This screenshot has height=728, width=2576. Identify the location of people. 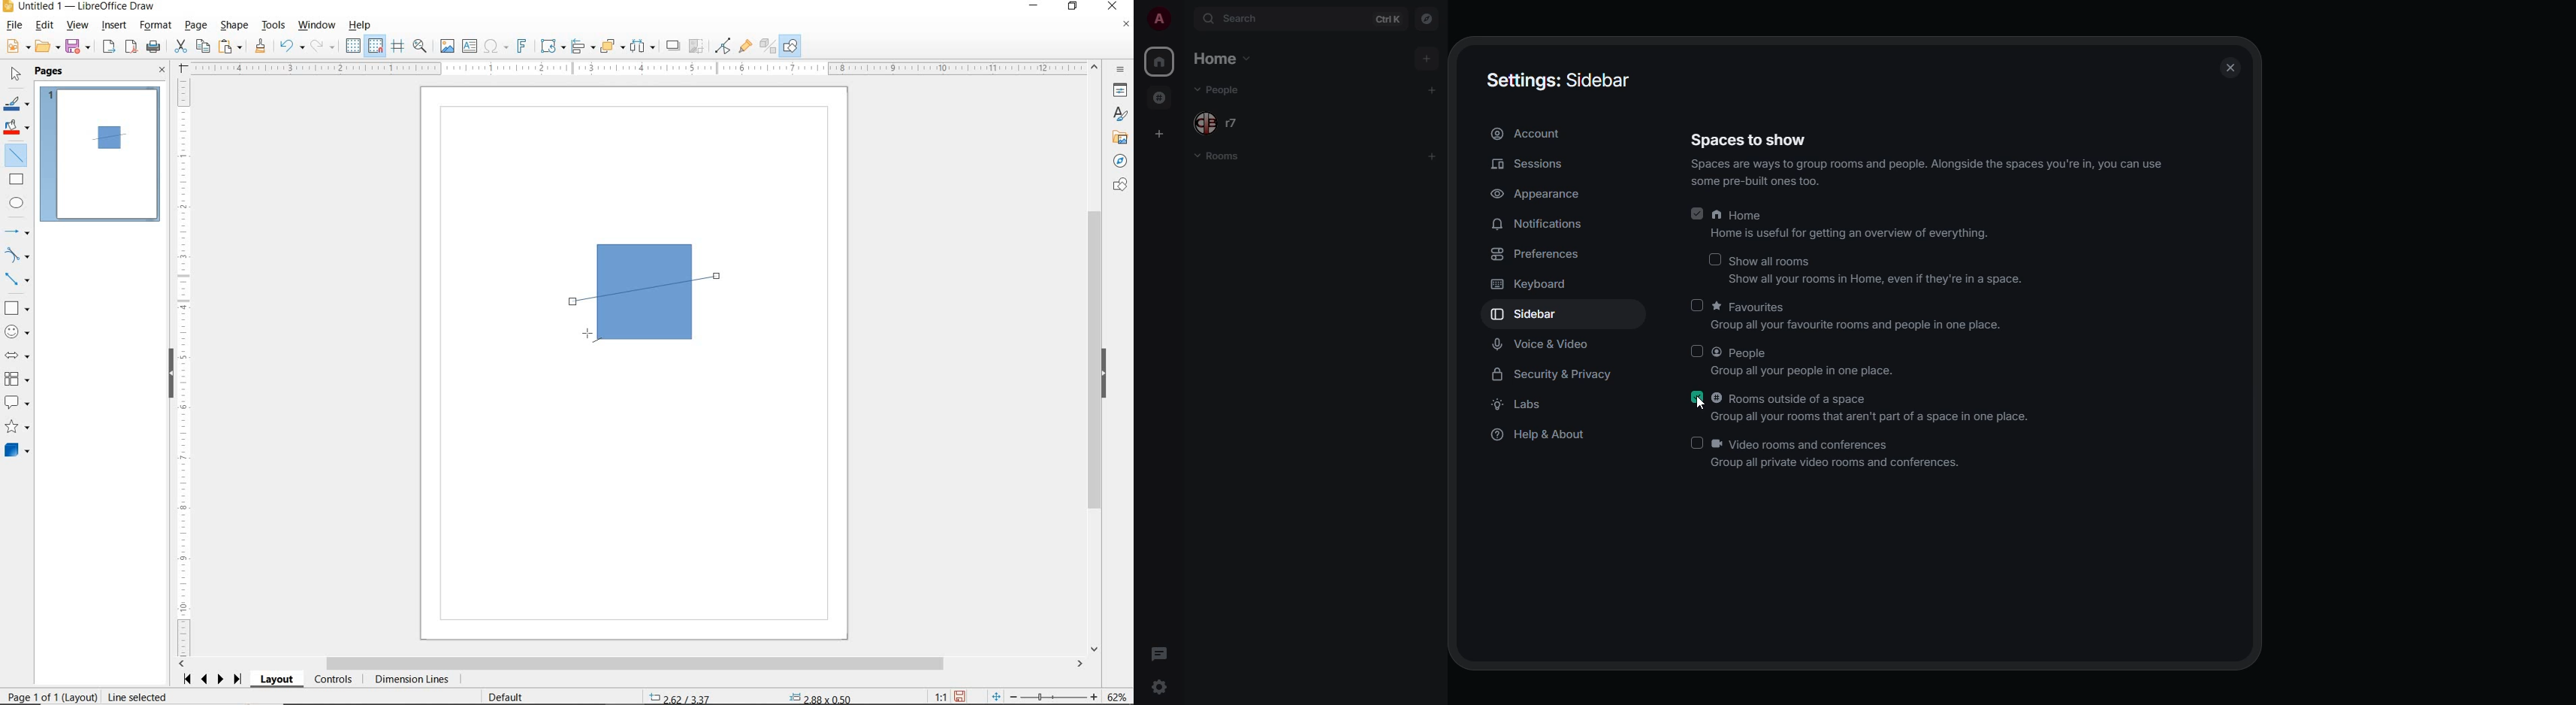
(1218, 123).